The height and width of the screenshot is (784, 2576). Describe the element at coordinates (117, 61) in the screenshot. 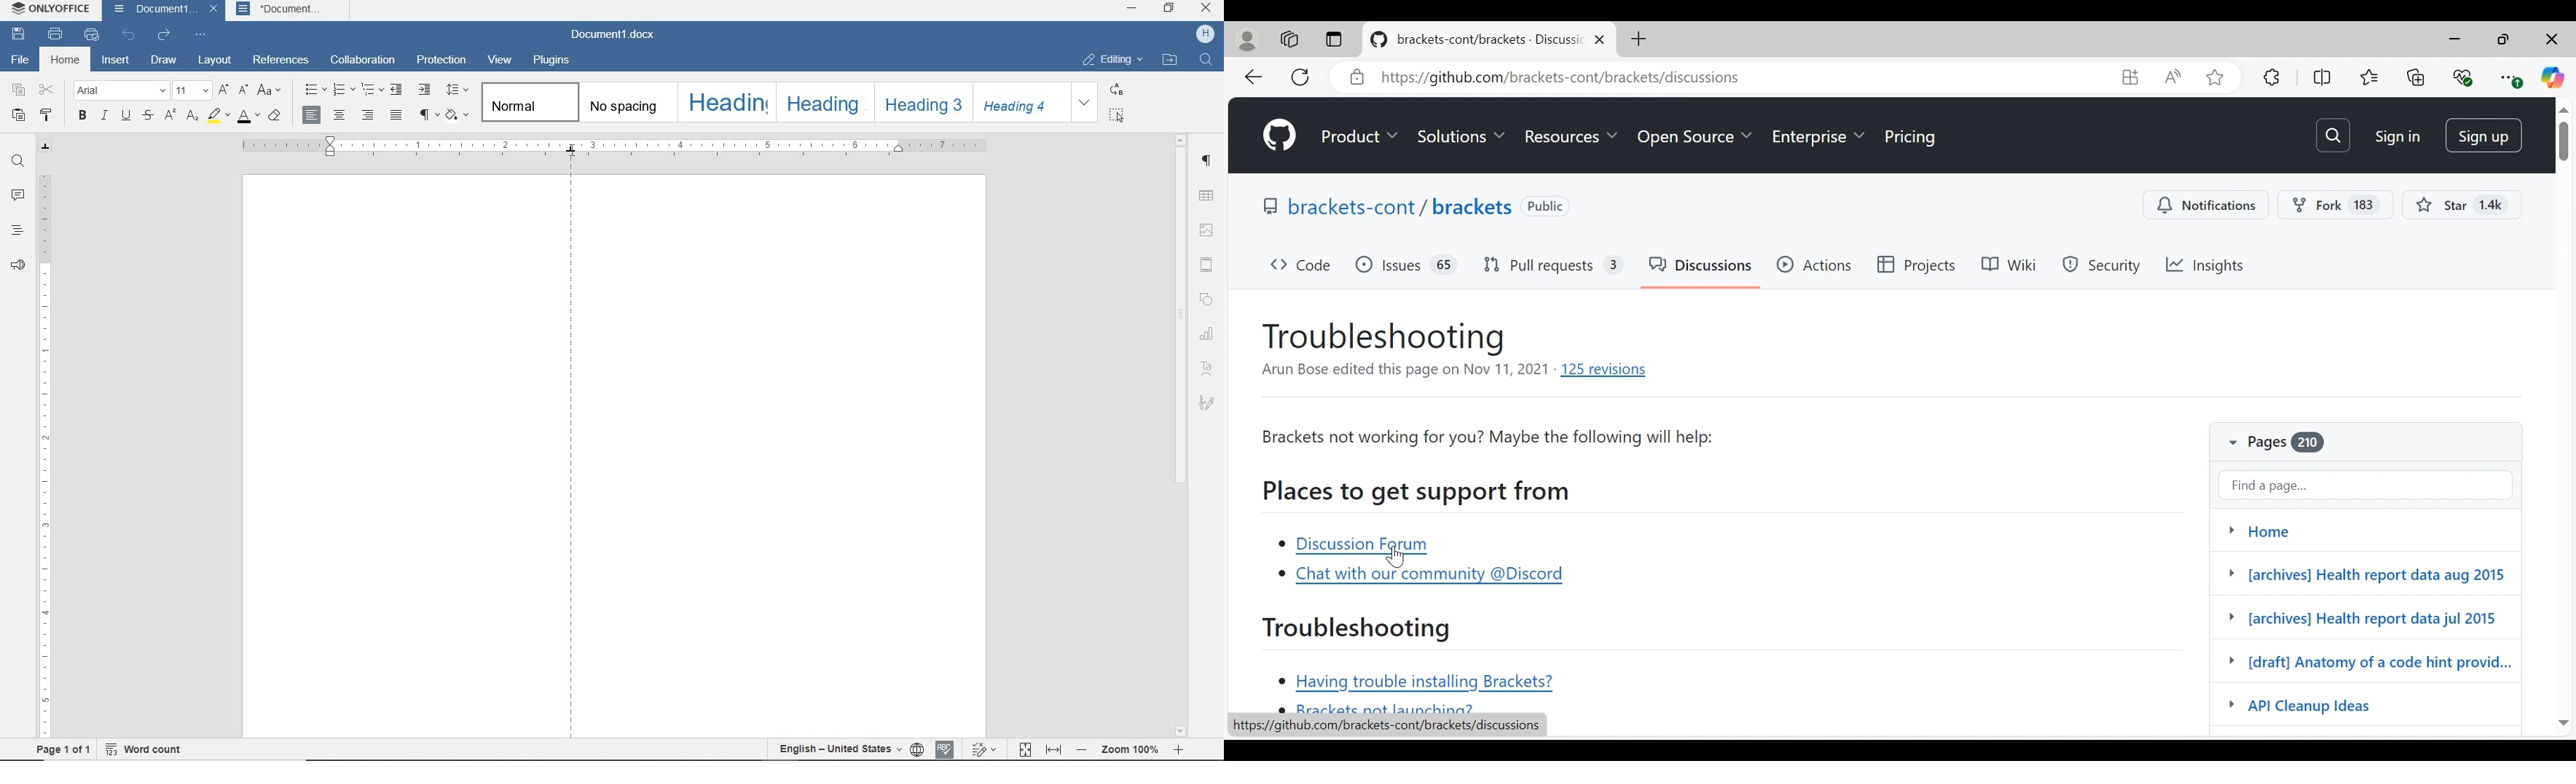

I see `INSERT` at that location.